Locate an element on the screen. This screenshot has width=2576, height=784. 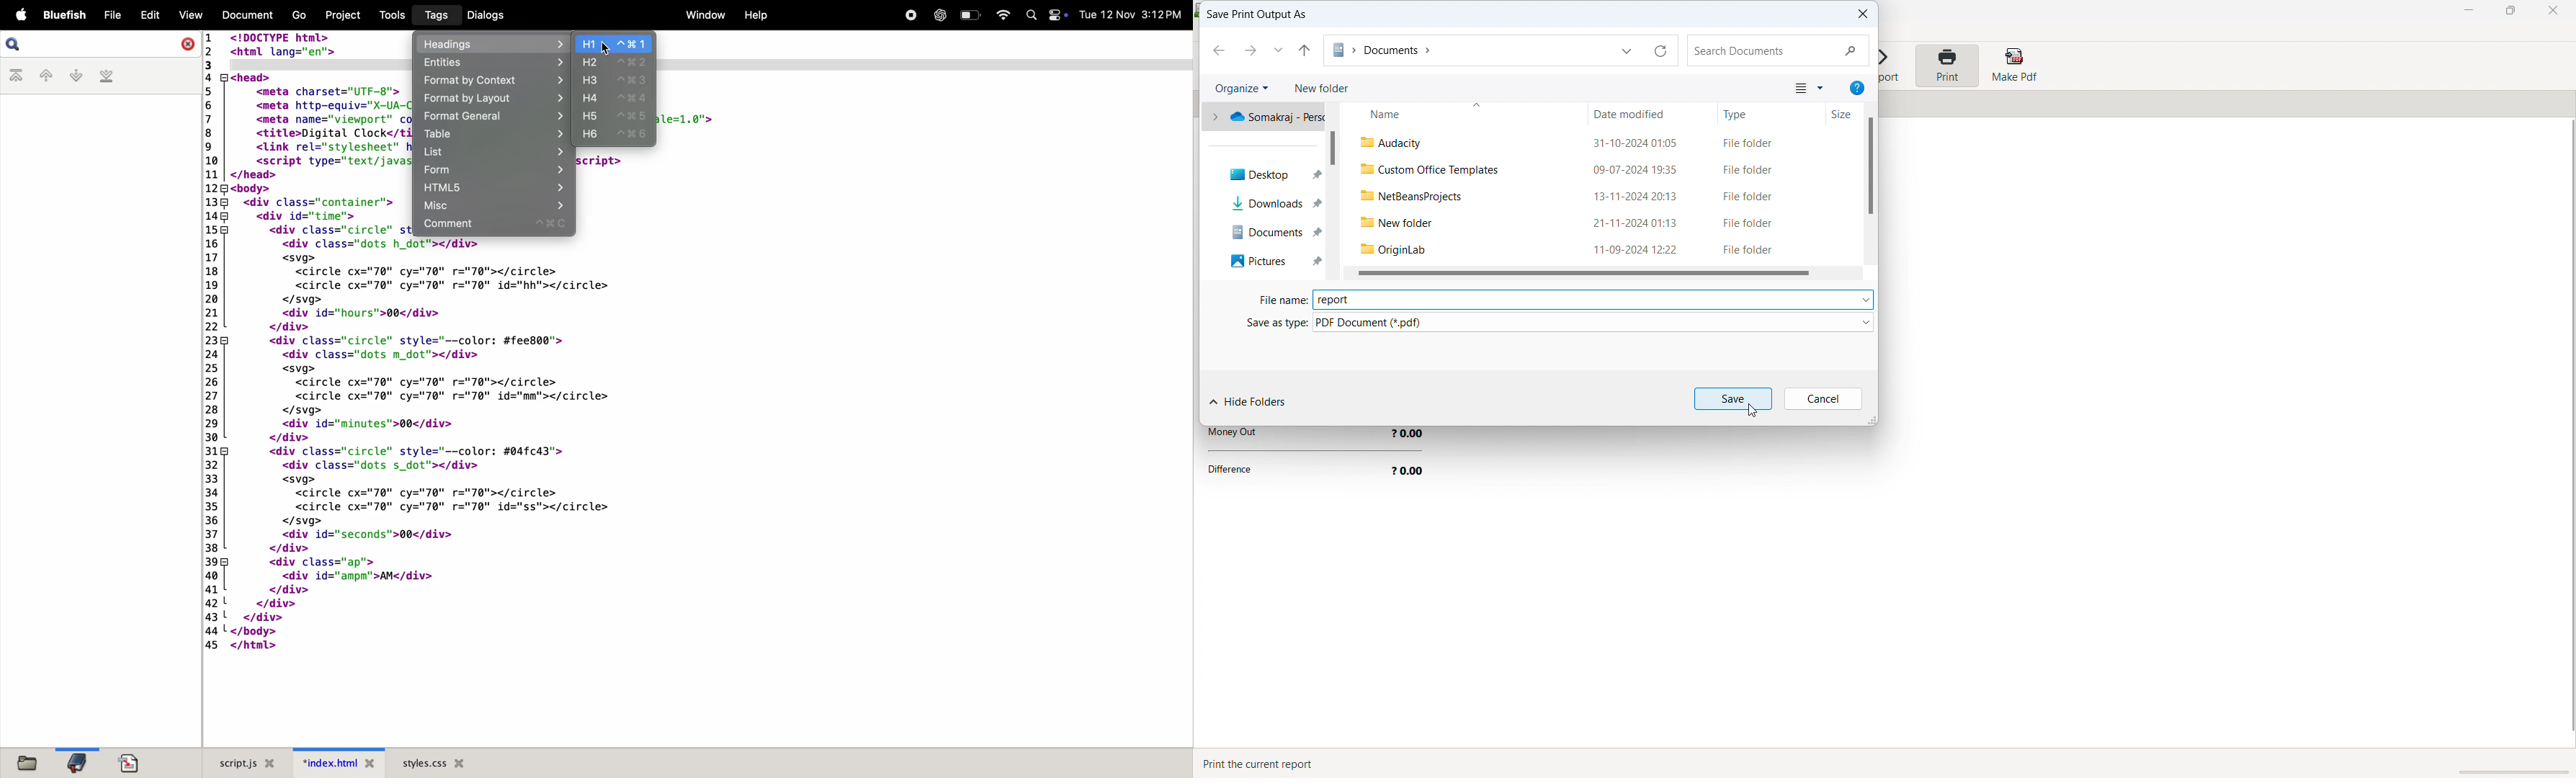
close is located at coordinates (2552, 11).